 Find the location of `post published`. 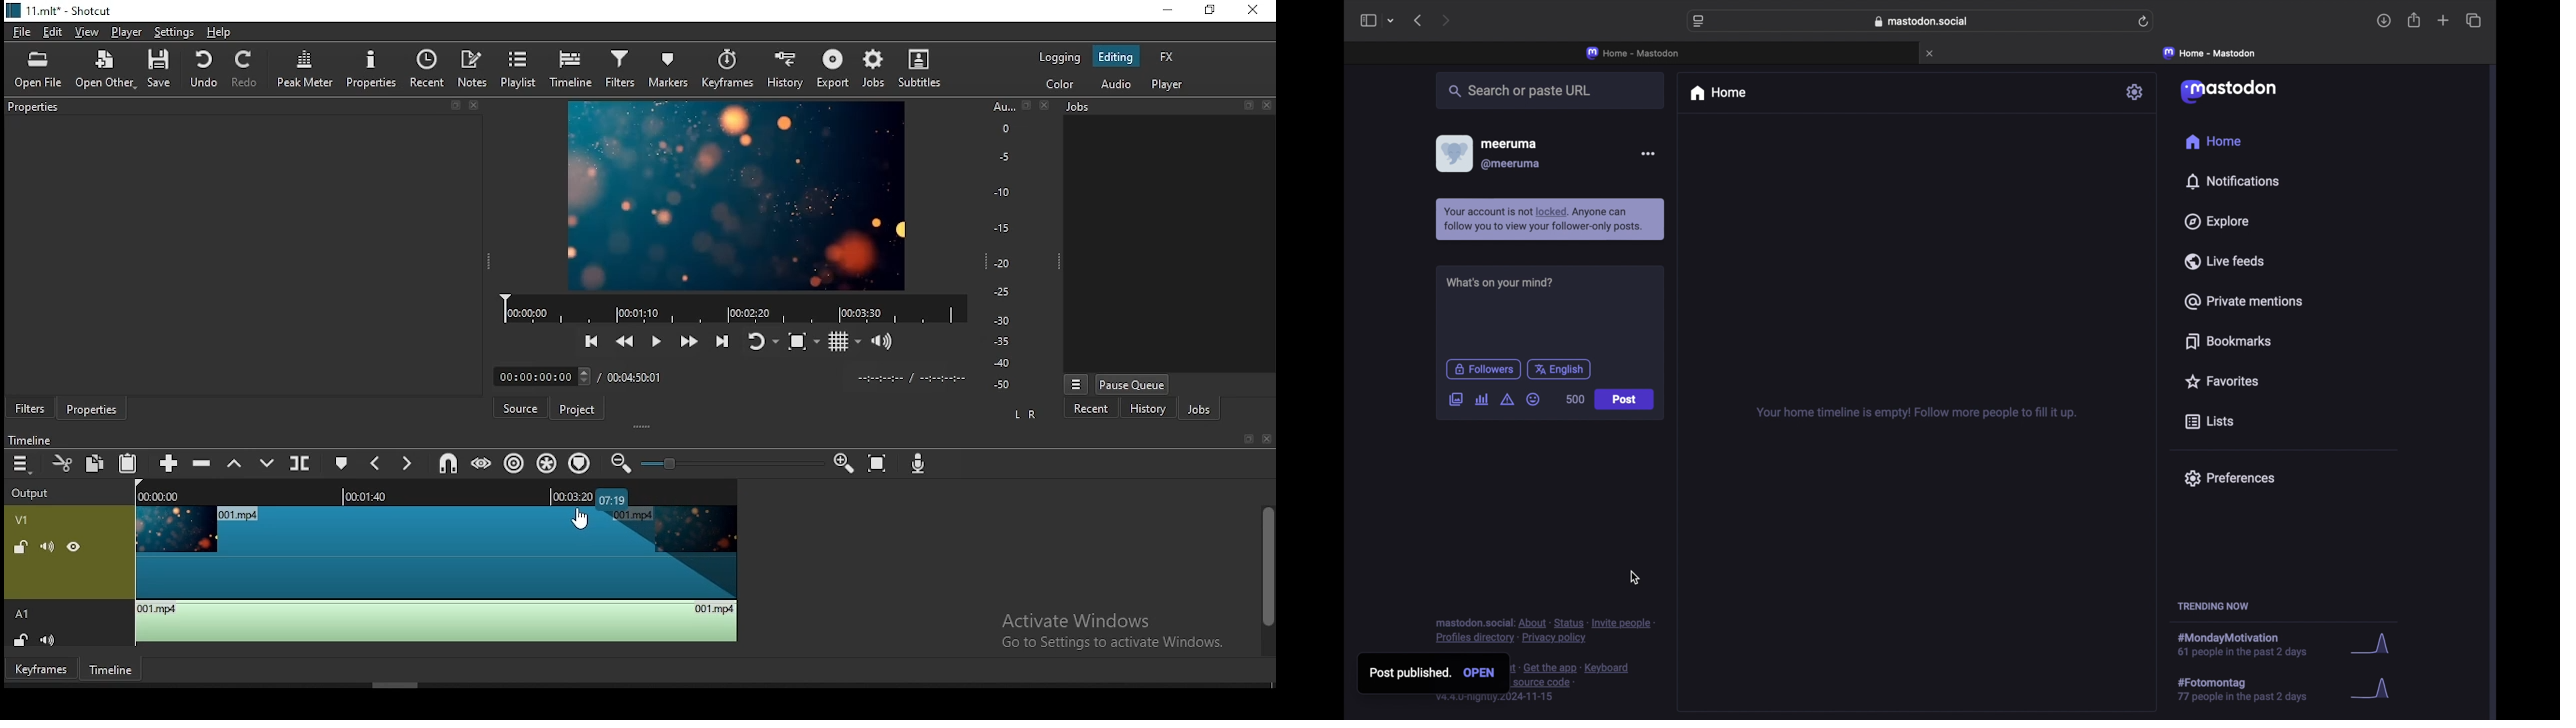

post published is located at coordinates (1405, 675).